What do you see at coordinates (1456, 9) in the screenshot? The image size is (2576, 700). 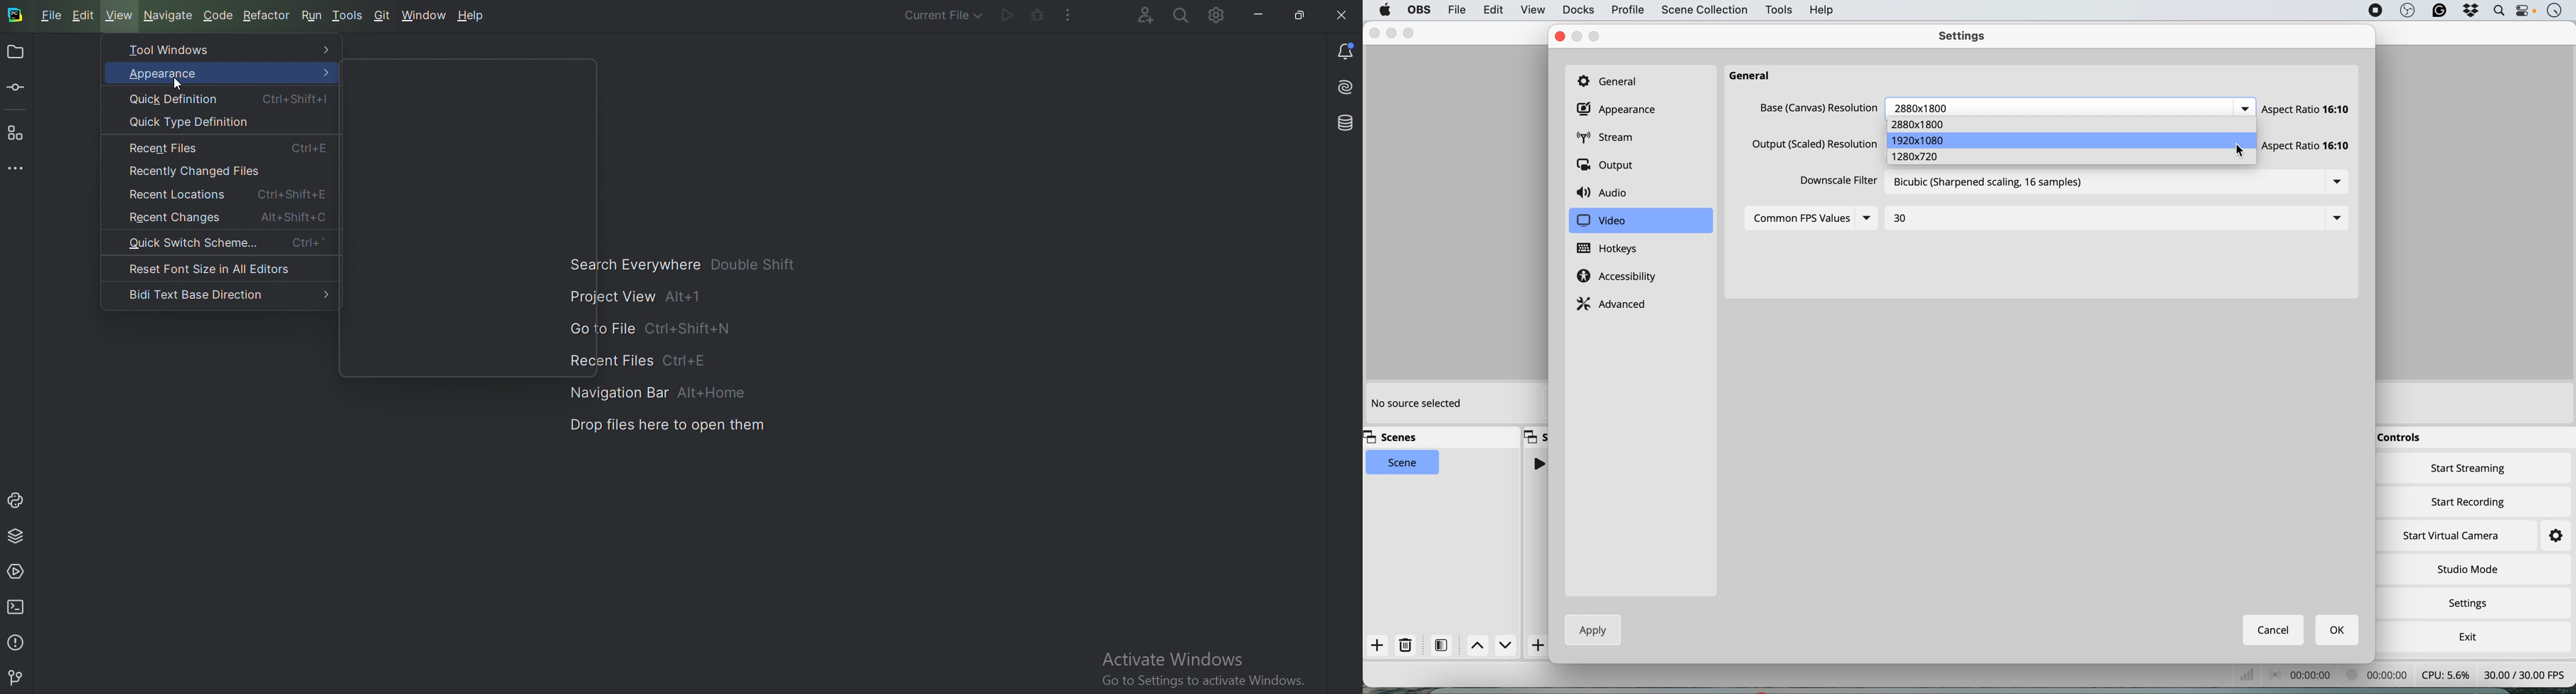 I see `file` at bounding box center [1456, 9].